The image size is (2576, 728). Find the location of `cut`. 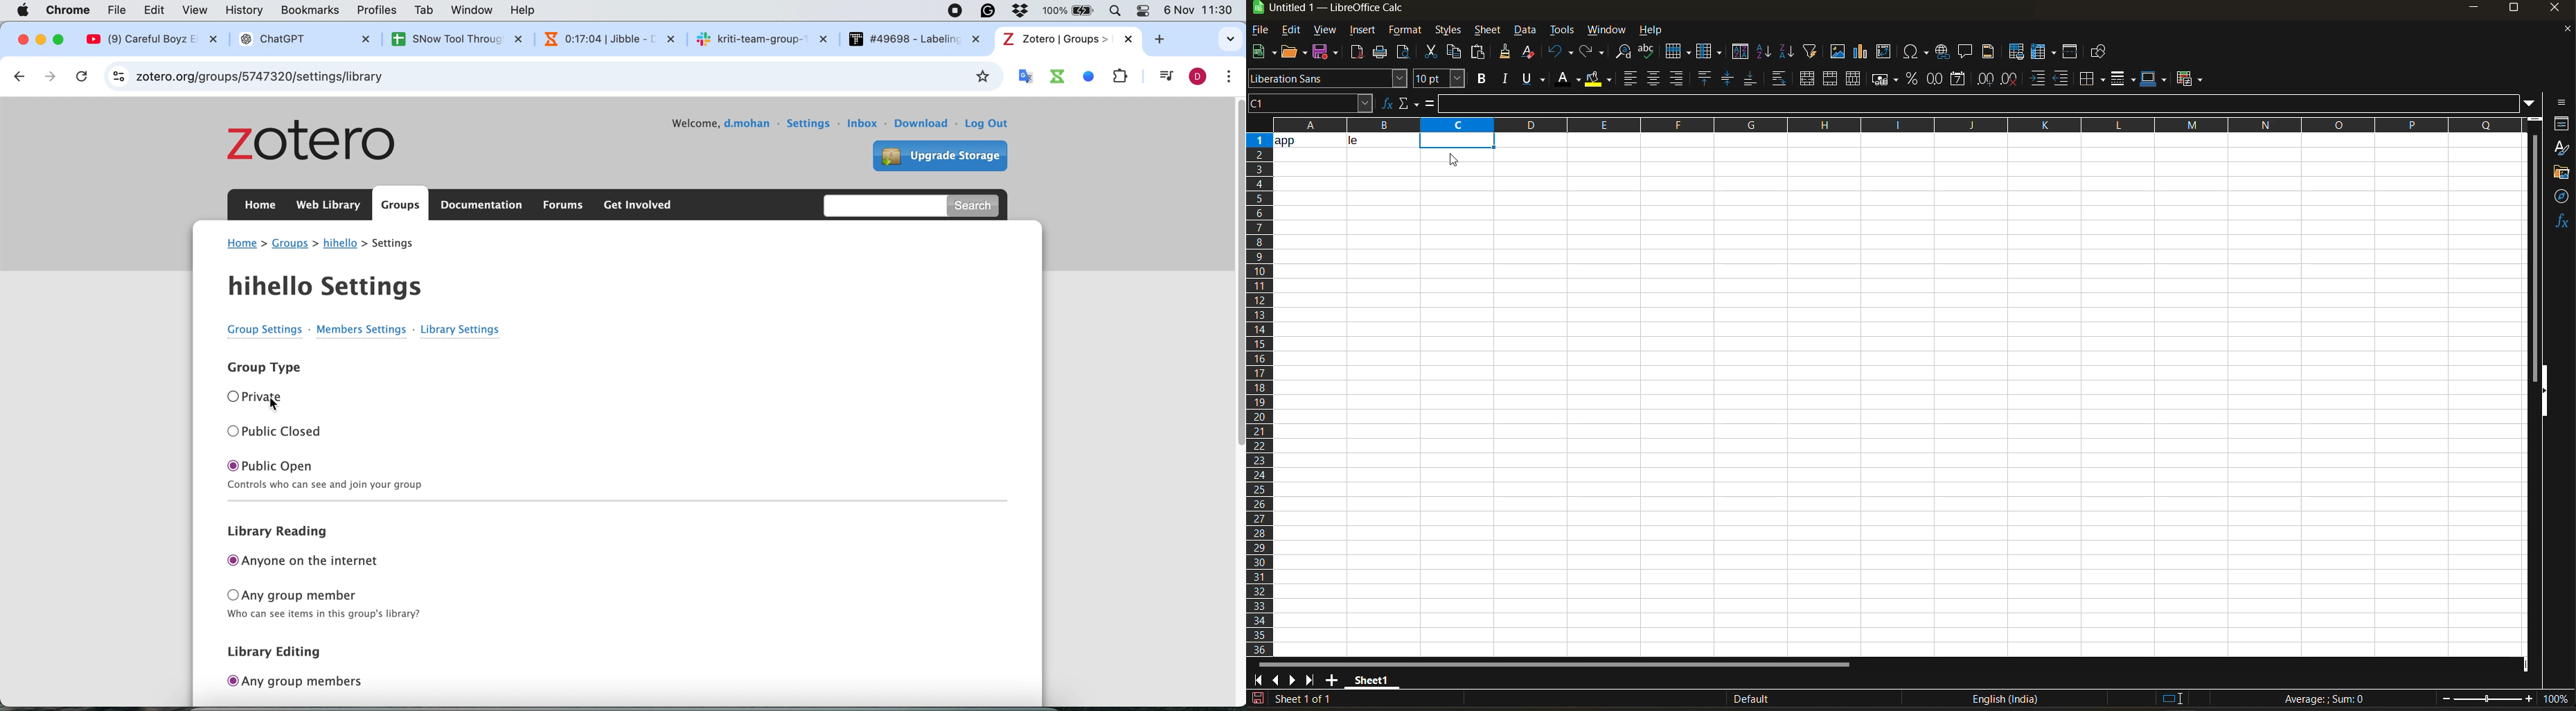

cut is located at coordinates (1433, 53).